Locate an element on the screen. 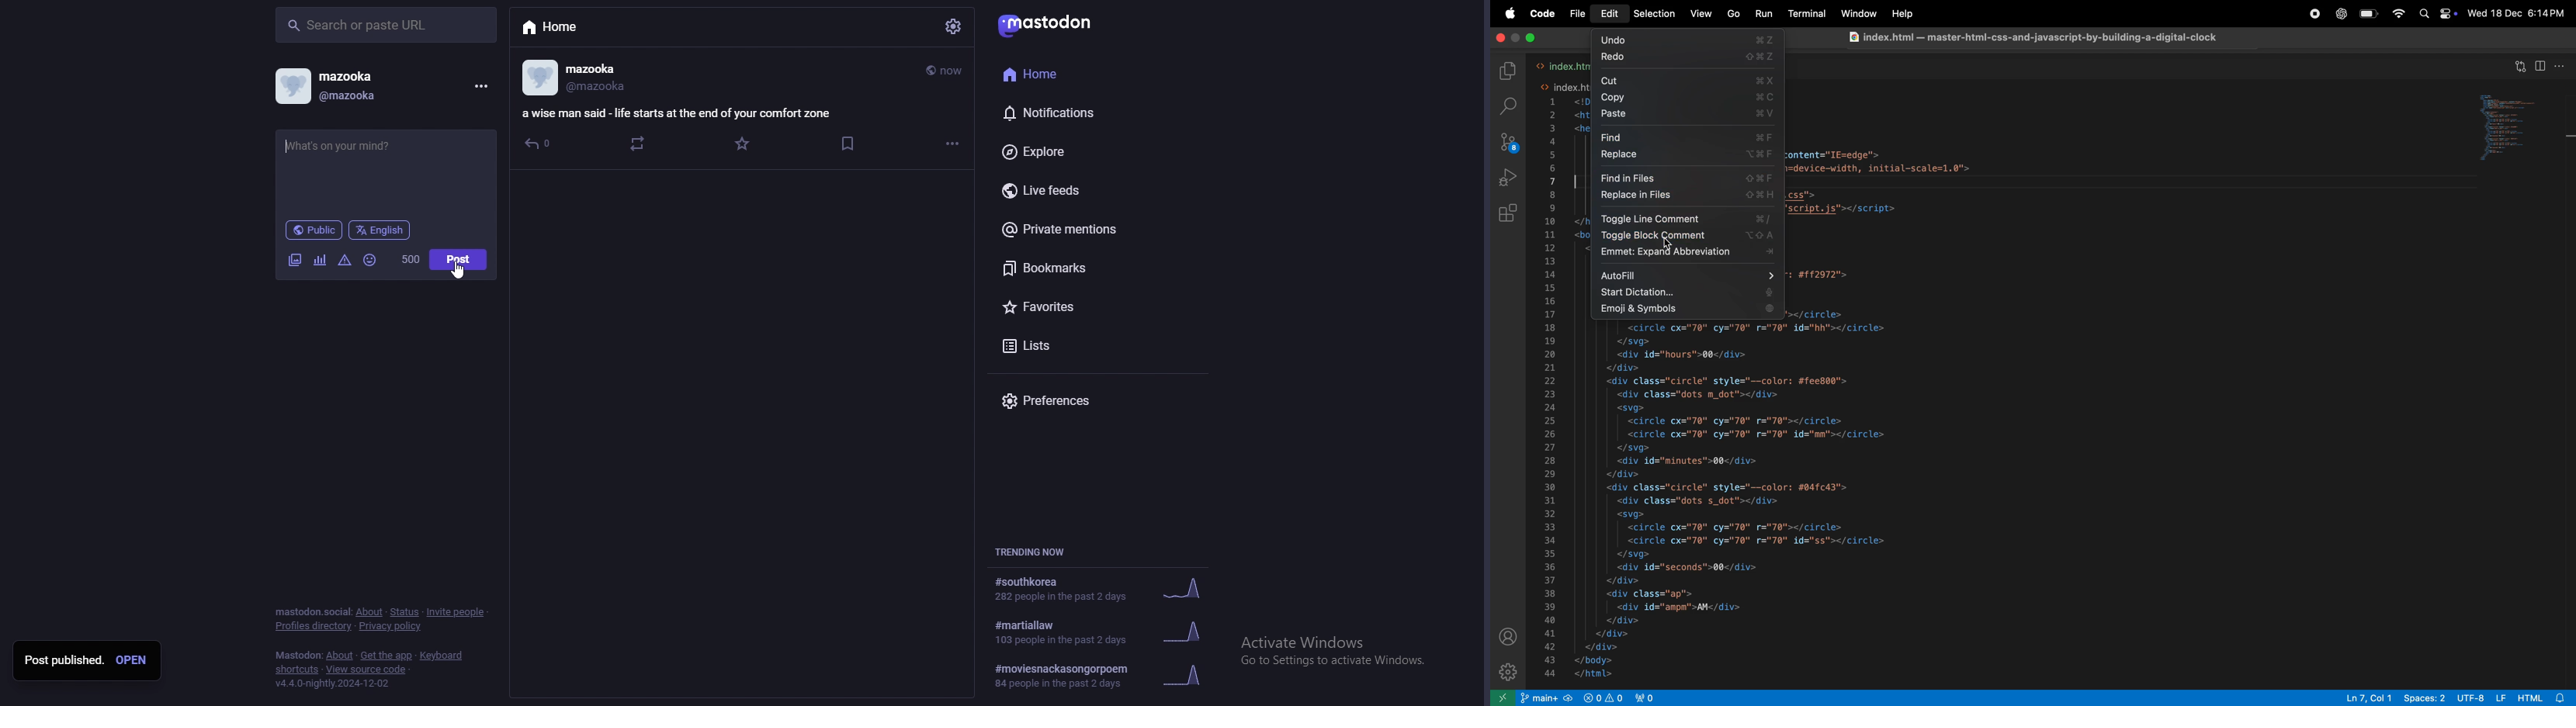 Image resolution: width=2576 pixels, height=728 pixels. Explore is located at coordinates (1080, 151).